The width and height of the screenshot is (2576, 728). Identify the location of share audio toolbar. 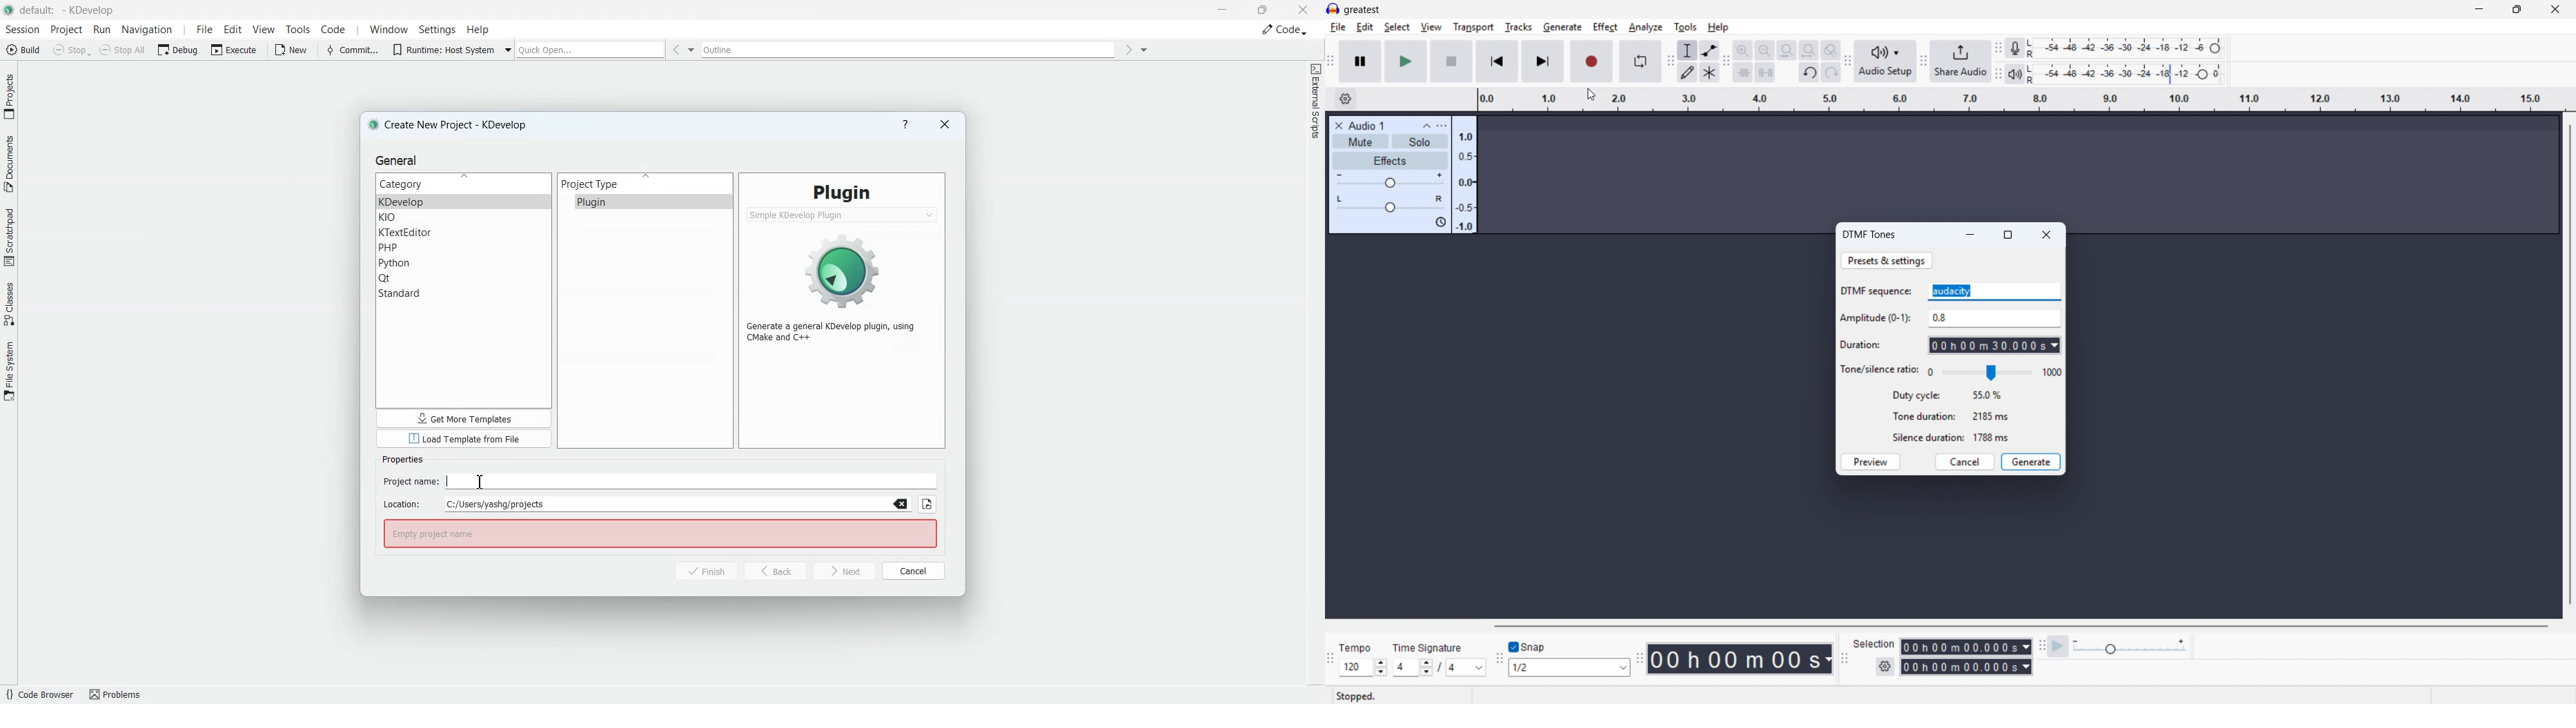
(1923, 63).